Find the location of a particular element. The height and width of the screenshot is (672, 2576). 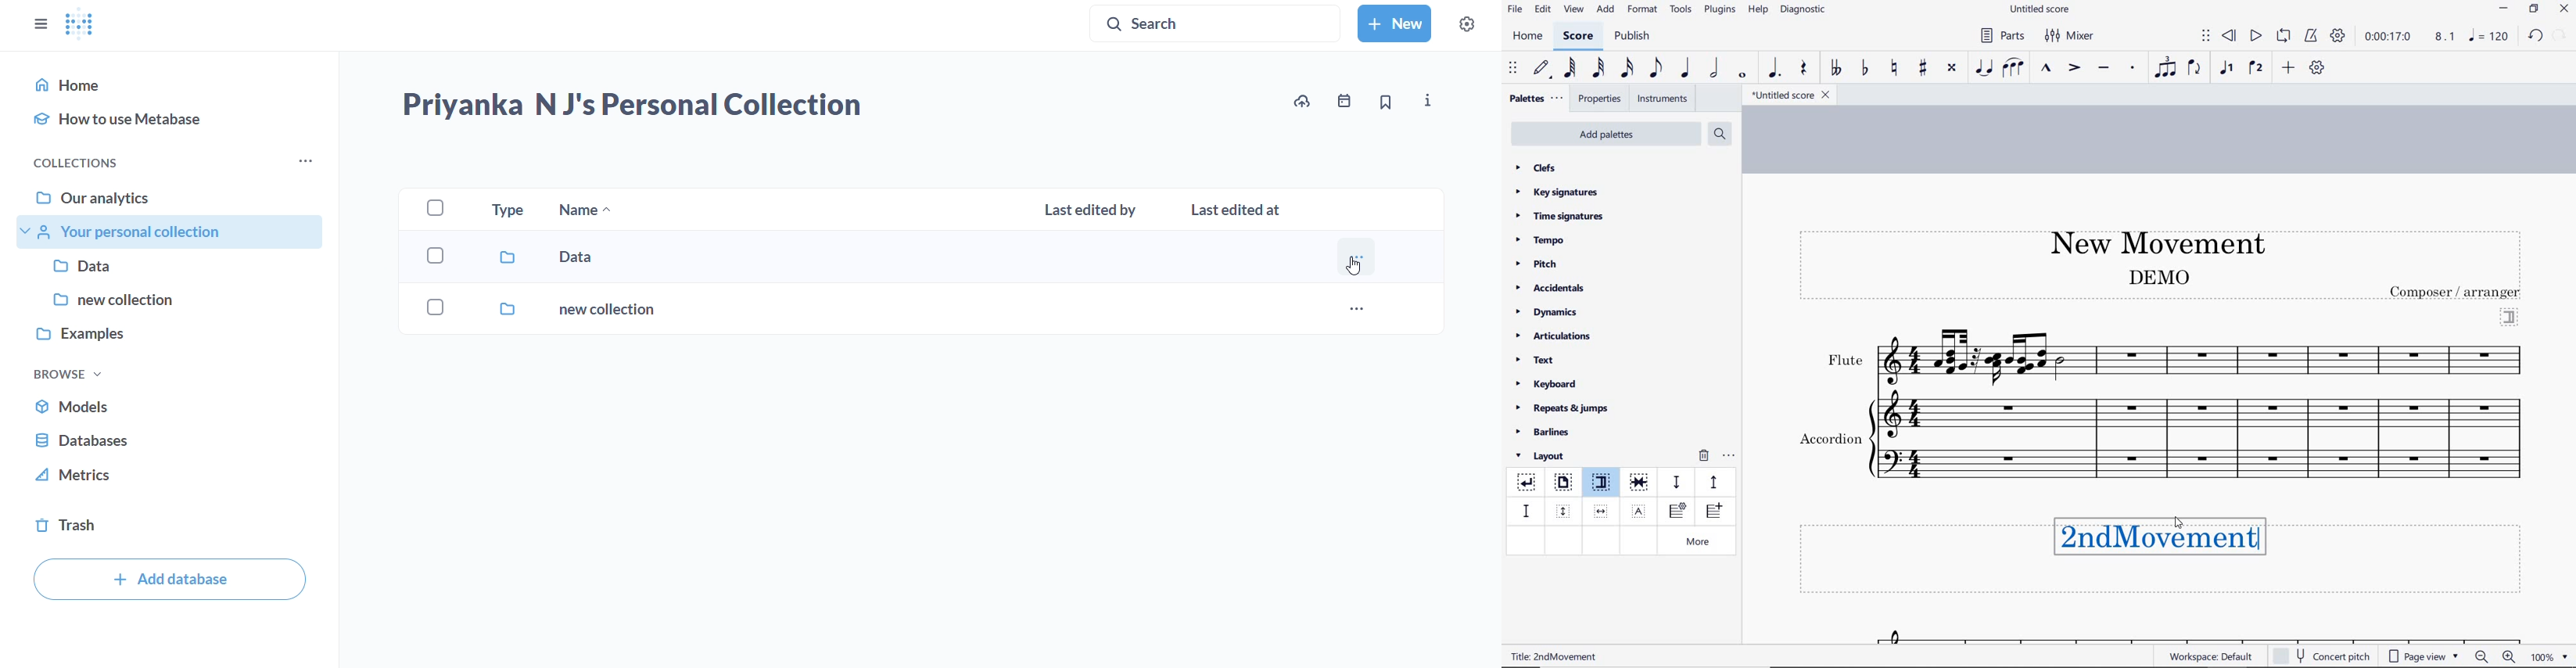

close sidebars is located at coordinates (39, 25).